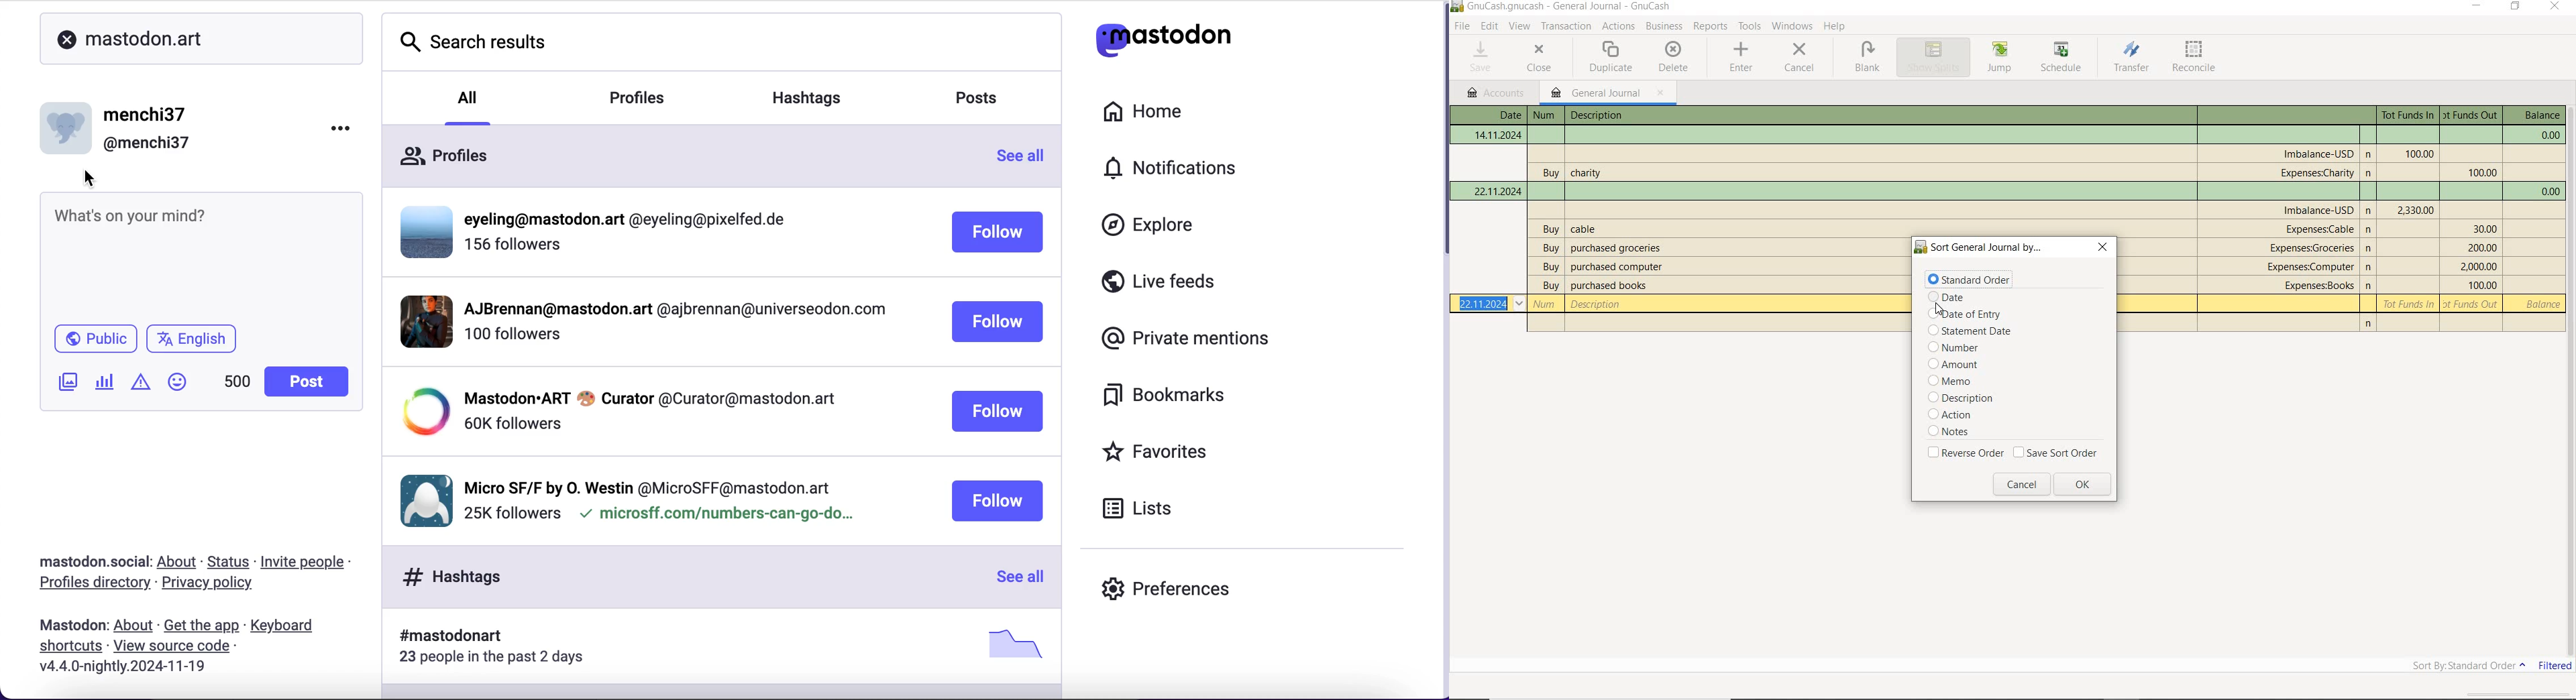  Describe the element at coordinates (1599, 116) in the screenshot. I see `description` at that location.